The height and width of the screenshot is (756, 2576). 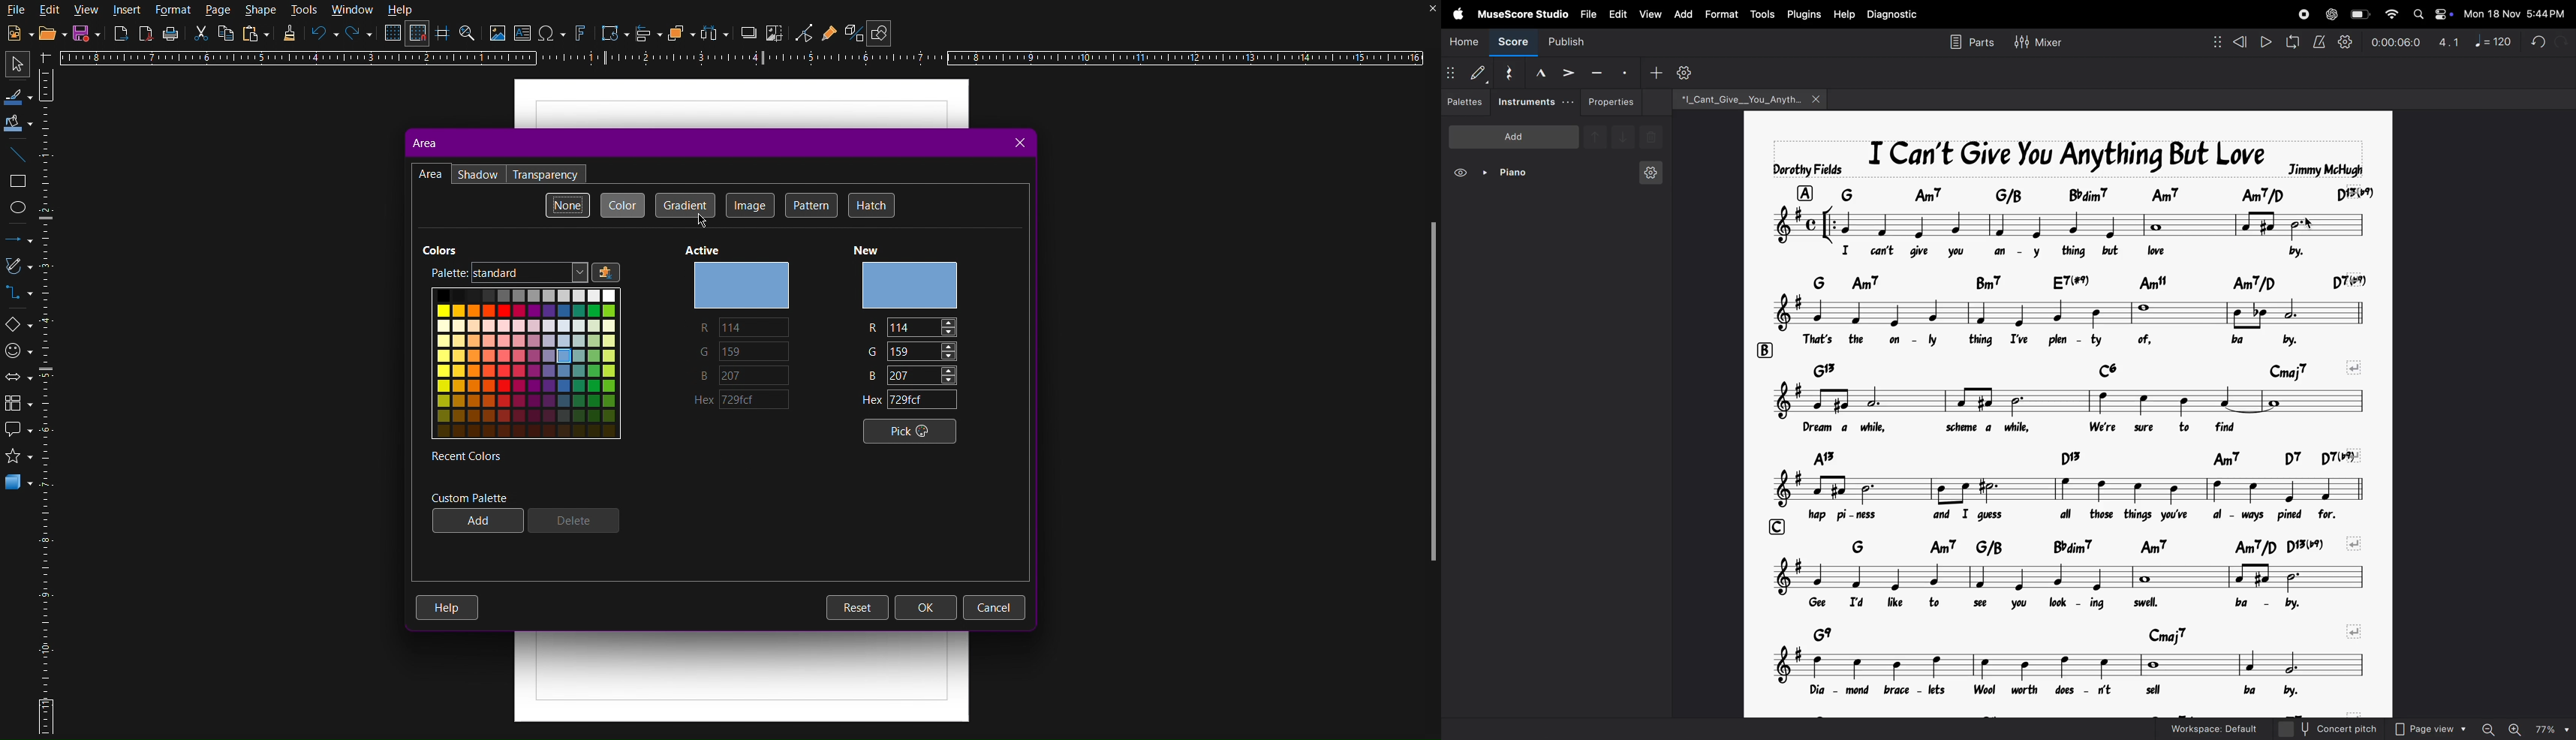 What do you see at coordinates (866, 251) in the screenshot?
I see `` at bounding box center [866, 251].